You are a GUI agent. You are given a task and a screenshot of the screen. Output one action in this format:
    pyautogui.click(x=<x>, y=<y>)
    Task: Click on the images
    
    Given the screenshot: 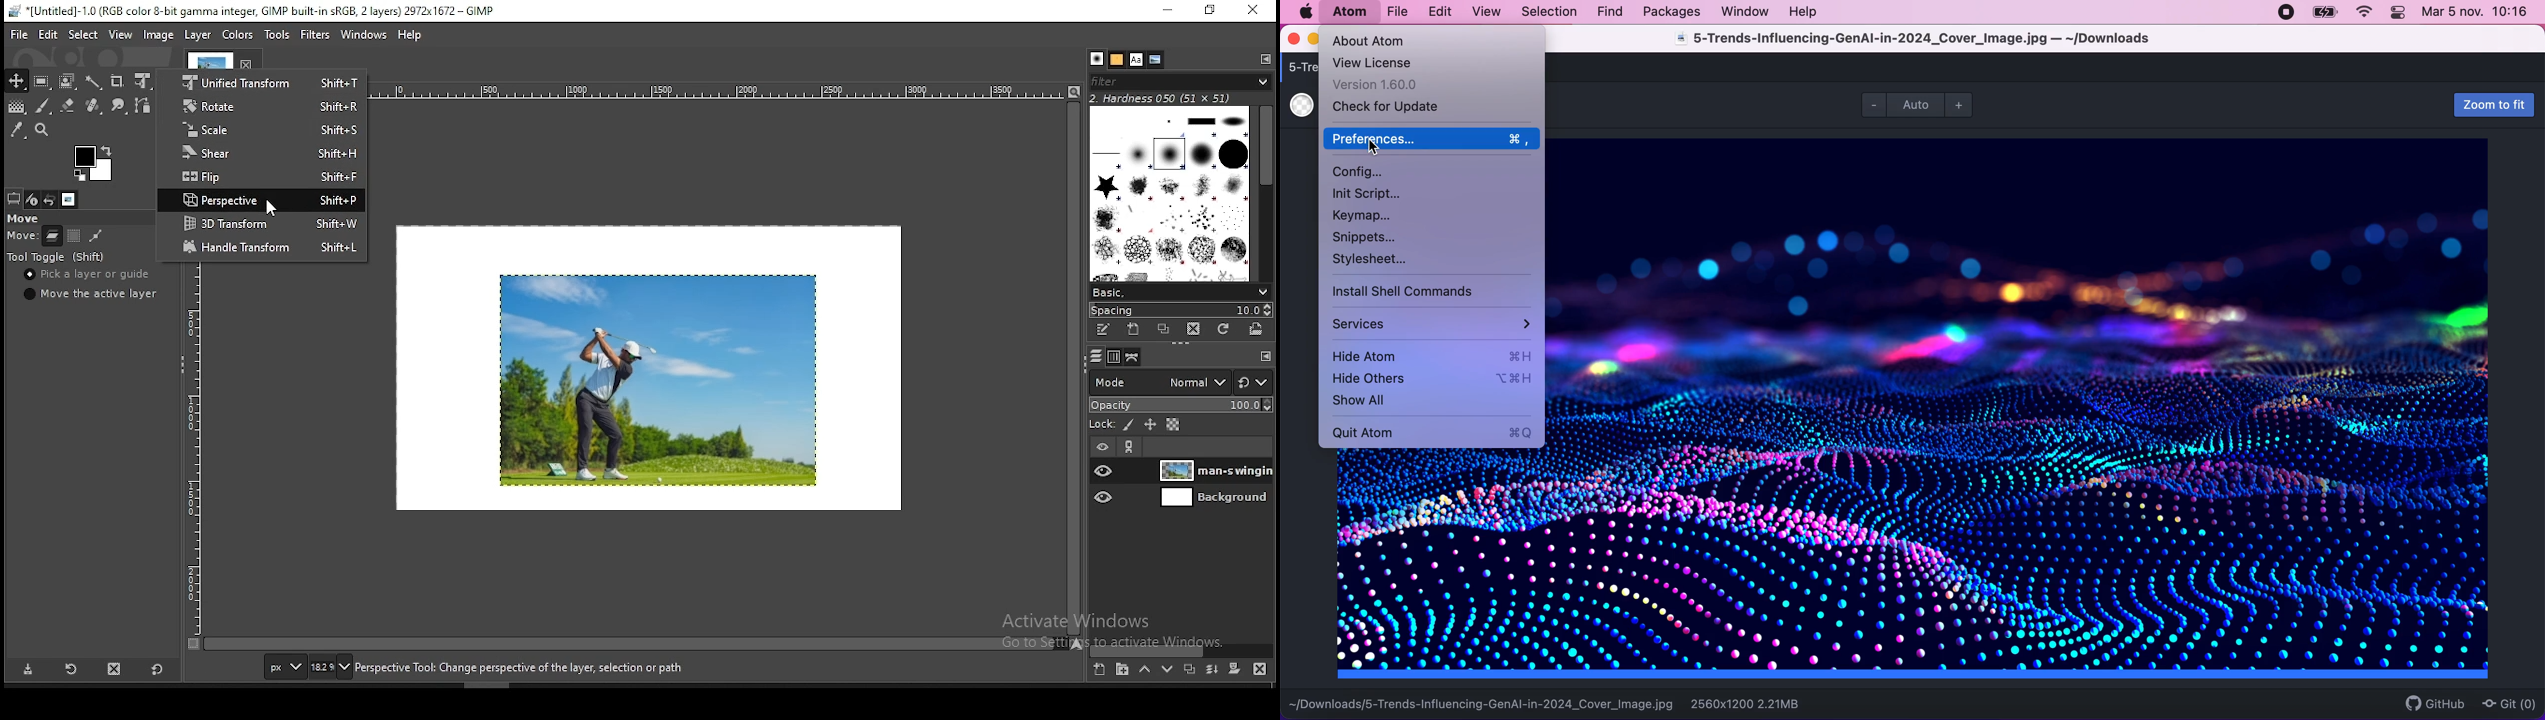 What is the action you would take?
    pyautogui.click(x=69, y=199)
    